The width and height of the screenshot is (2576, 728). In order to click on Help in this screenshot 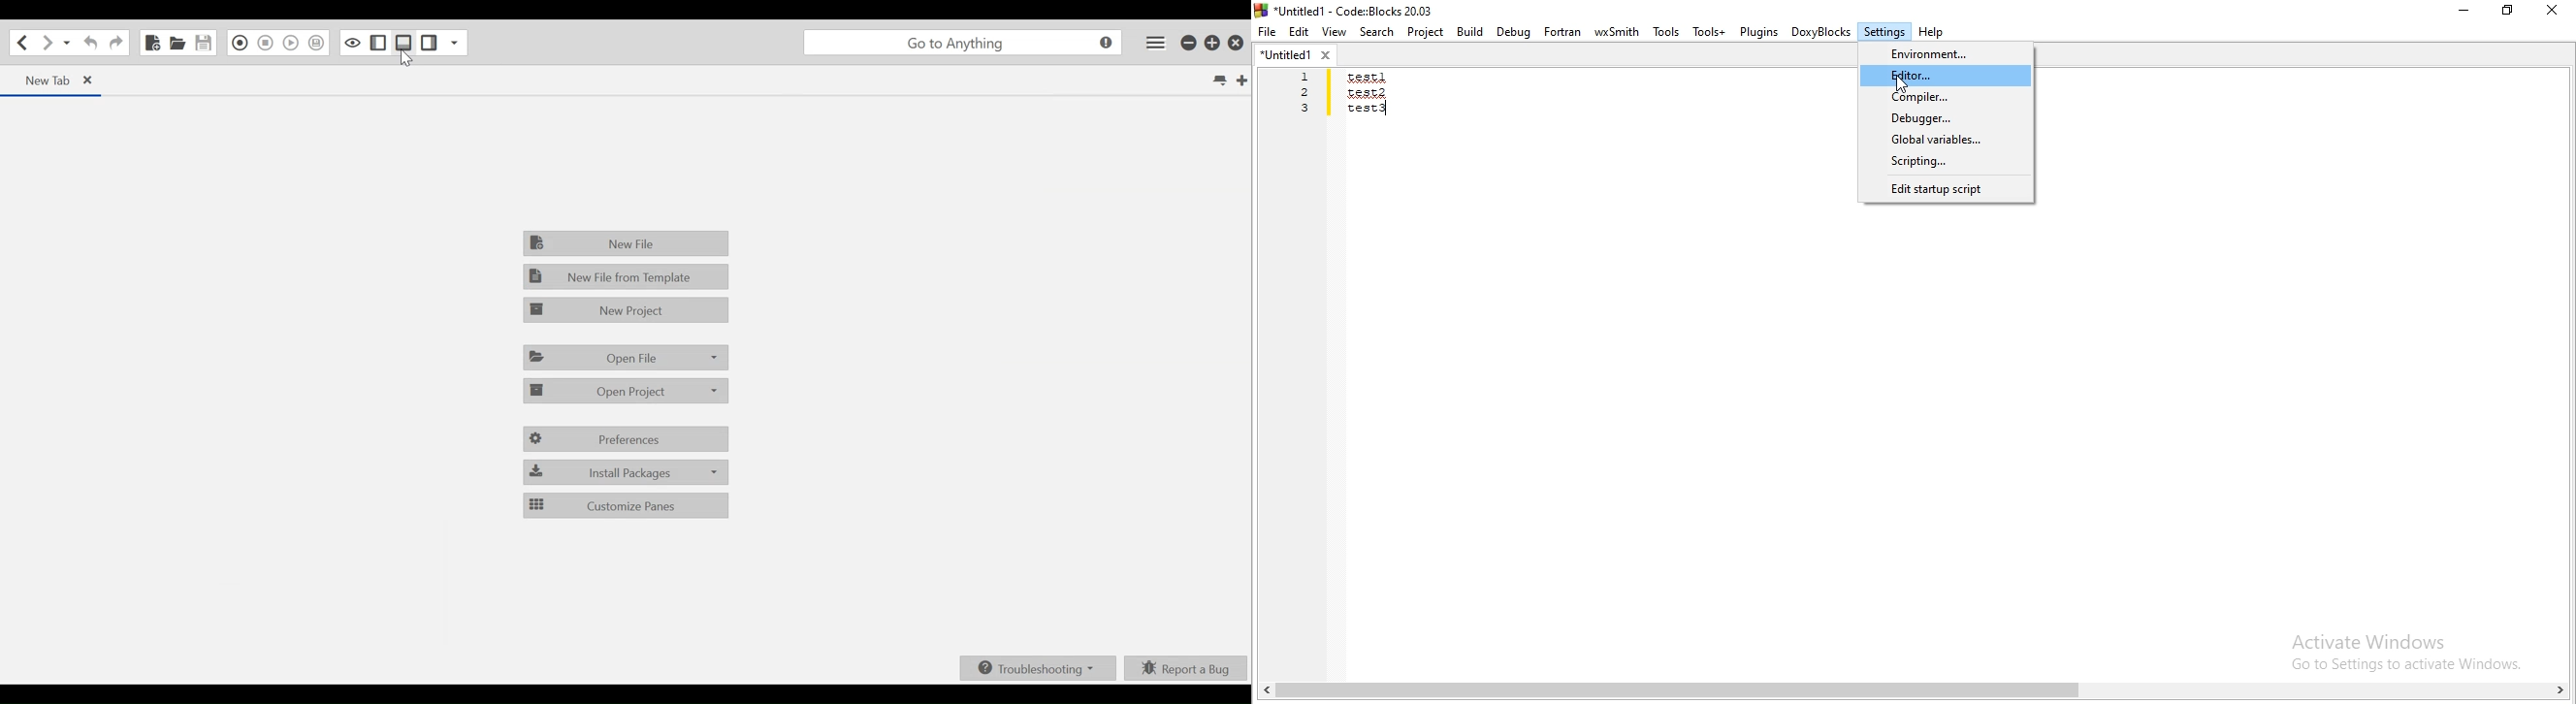, I will do `click(1932, 33)`.